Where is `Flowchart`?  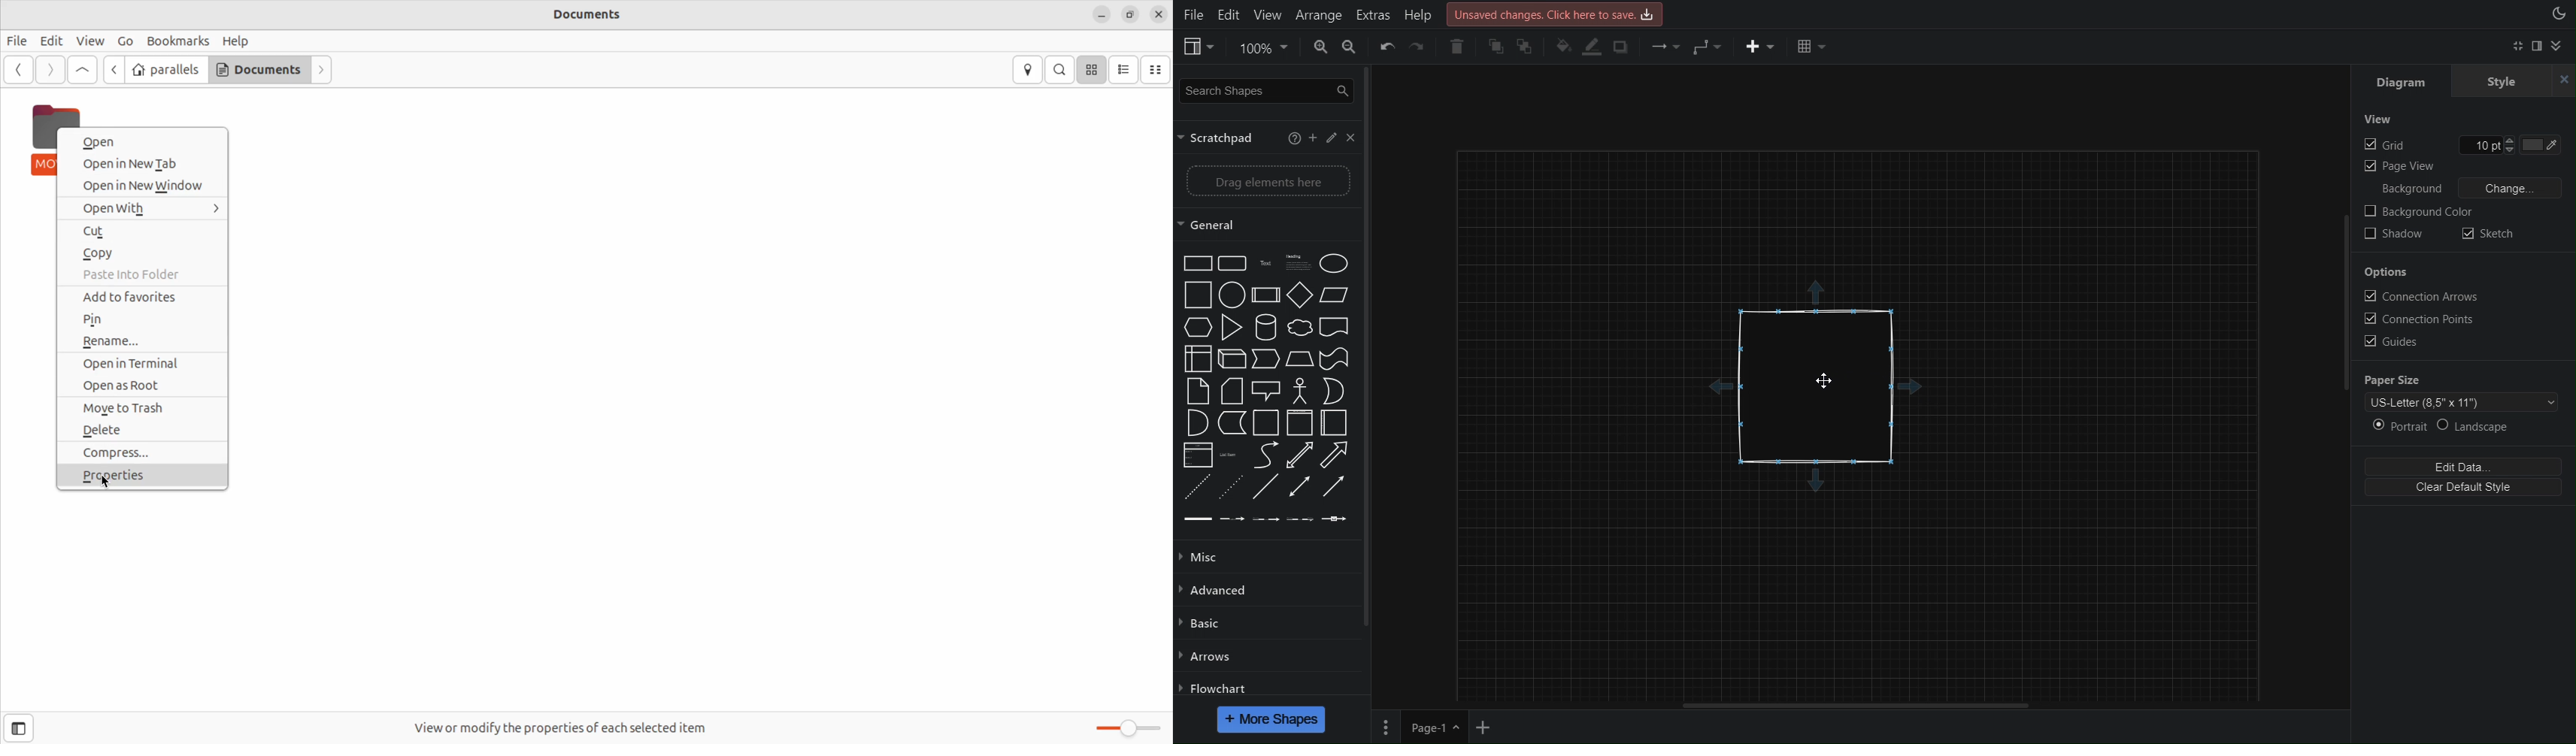
Flowchart is located at coordinates (1217, 685).